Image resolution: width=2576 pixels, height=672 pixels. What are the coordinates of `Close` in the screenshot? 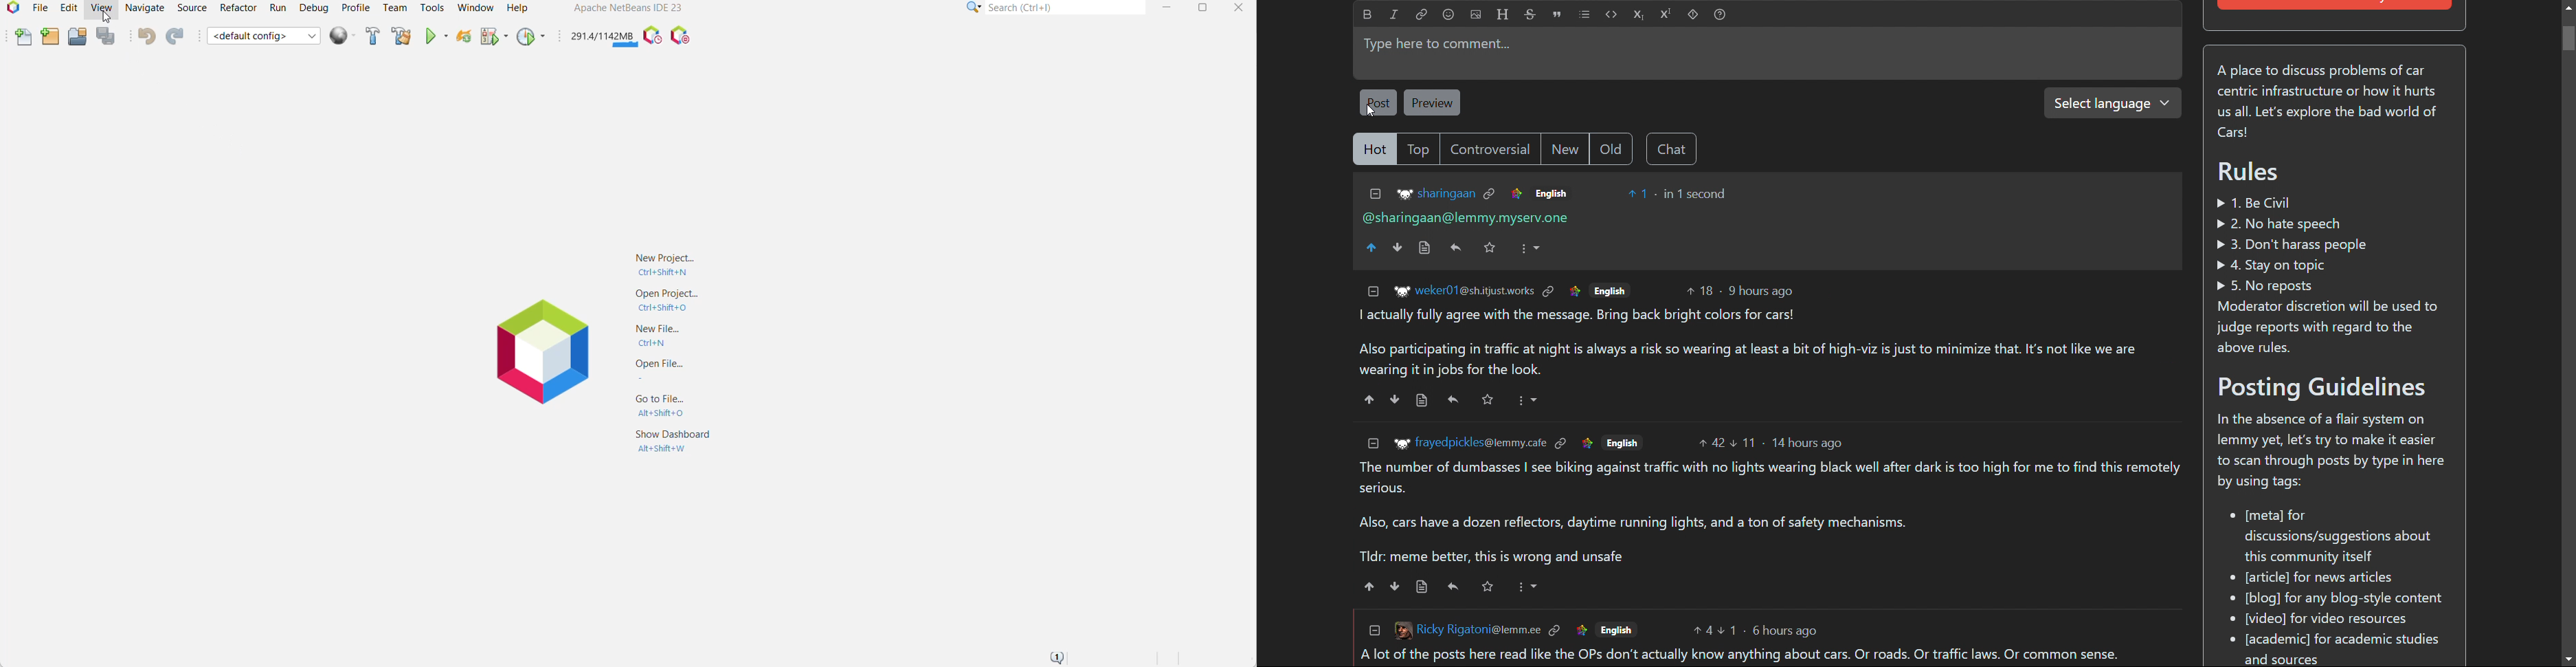 It's located at (1239, 9).